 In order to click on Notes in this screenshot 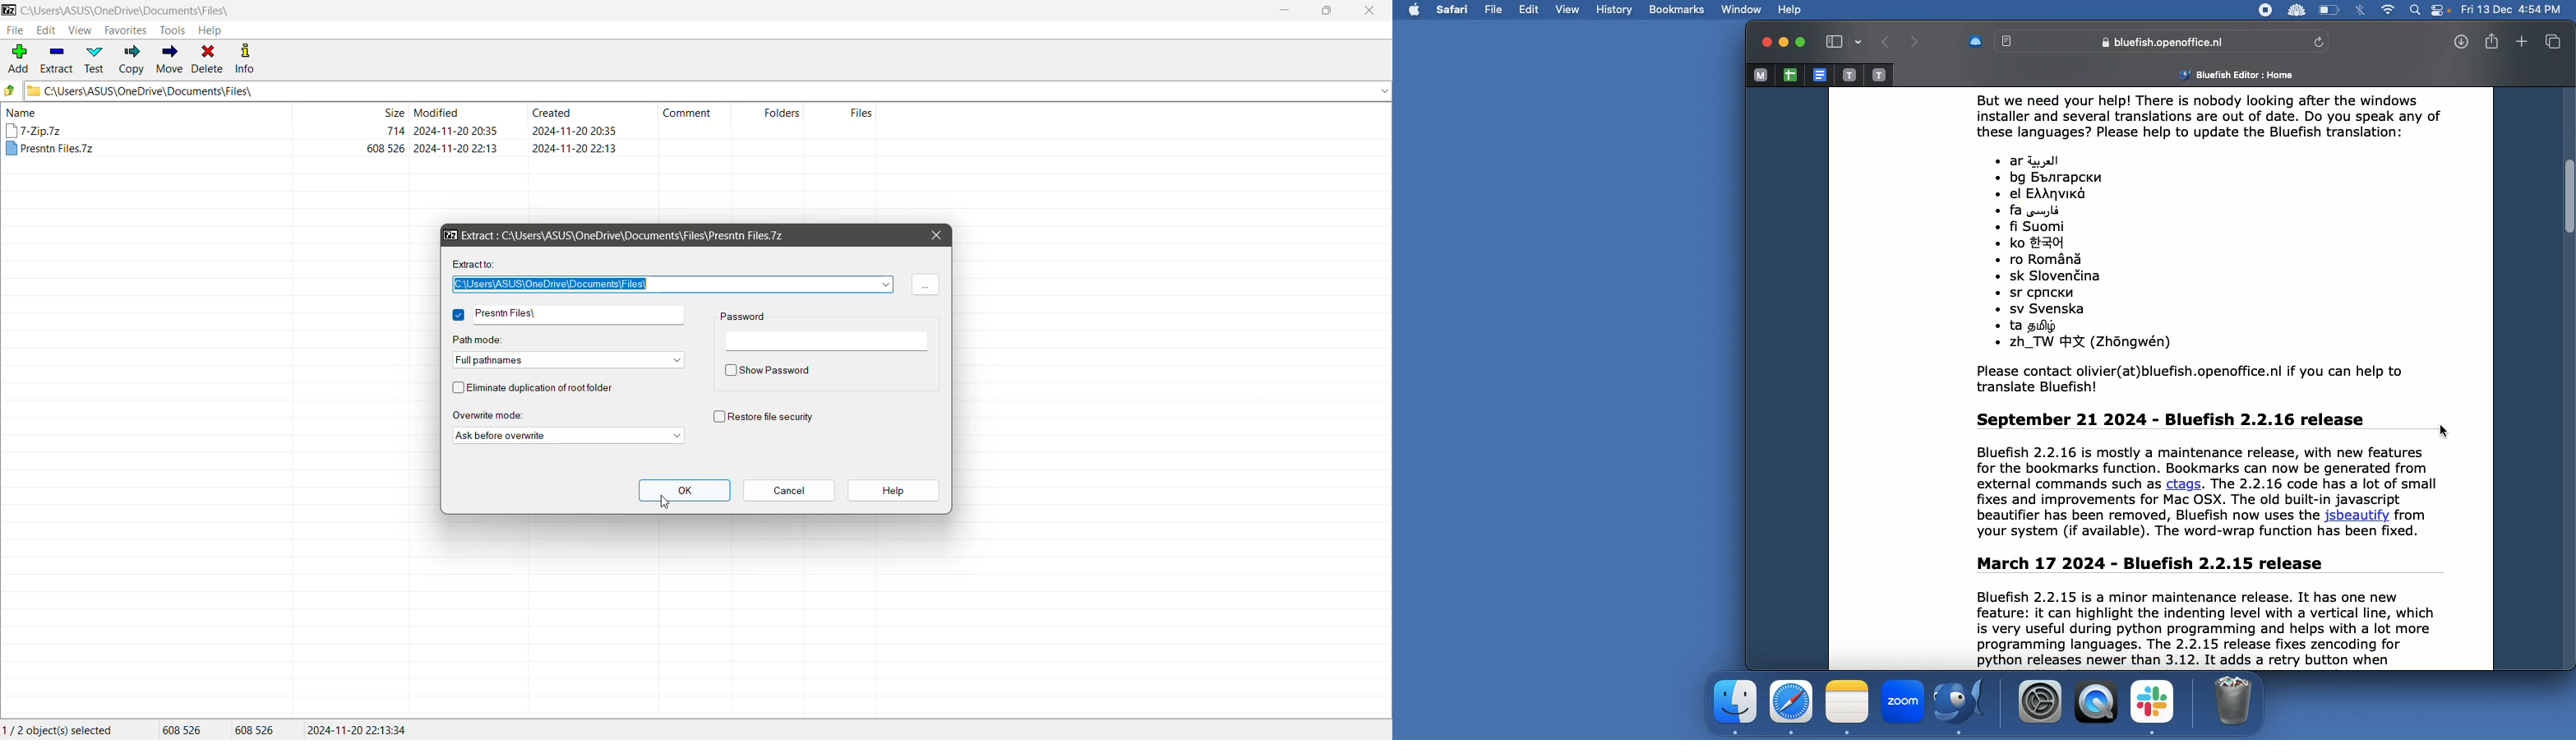, I will do `click(1847, 704)`.